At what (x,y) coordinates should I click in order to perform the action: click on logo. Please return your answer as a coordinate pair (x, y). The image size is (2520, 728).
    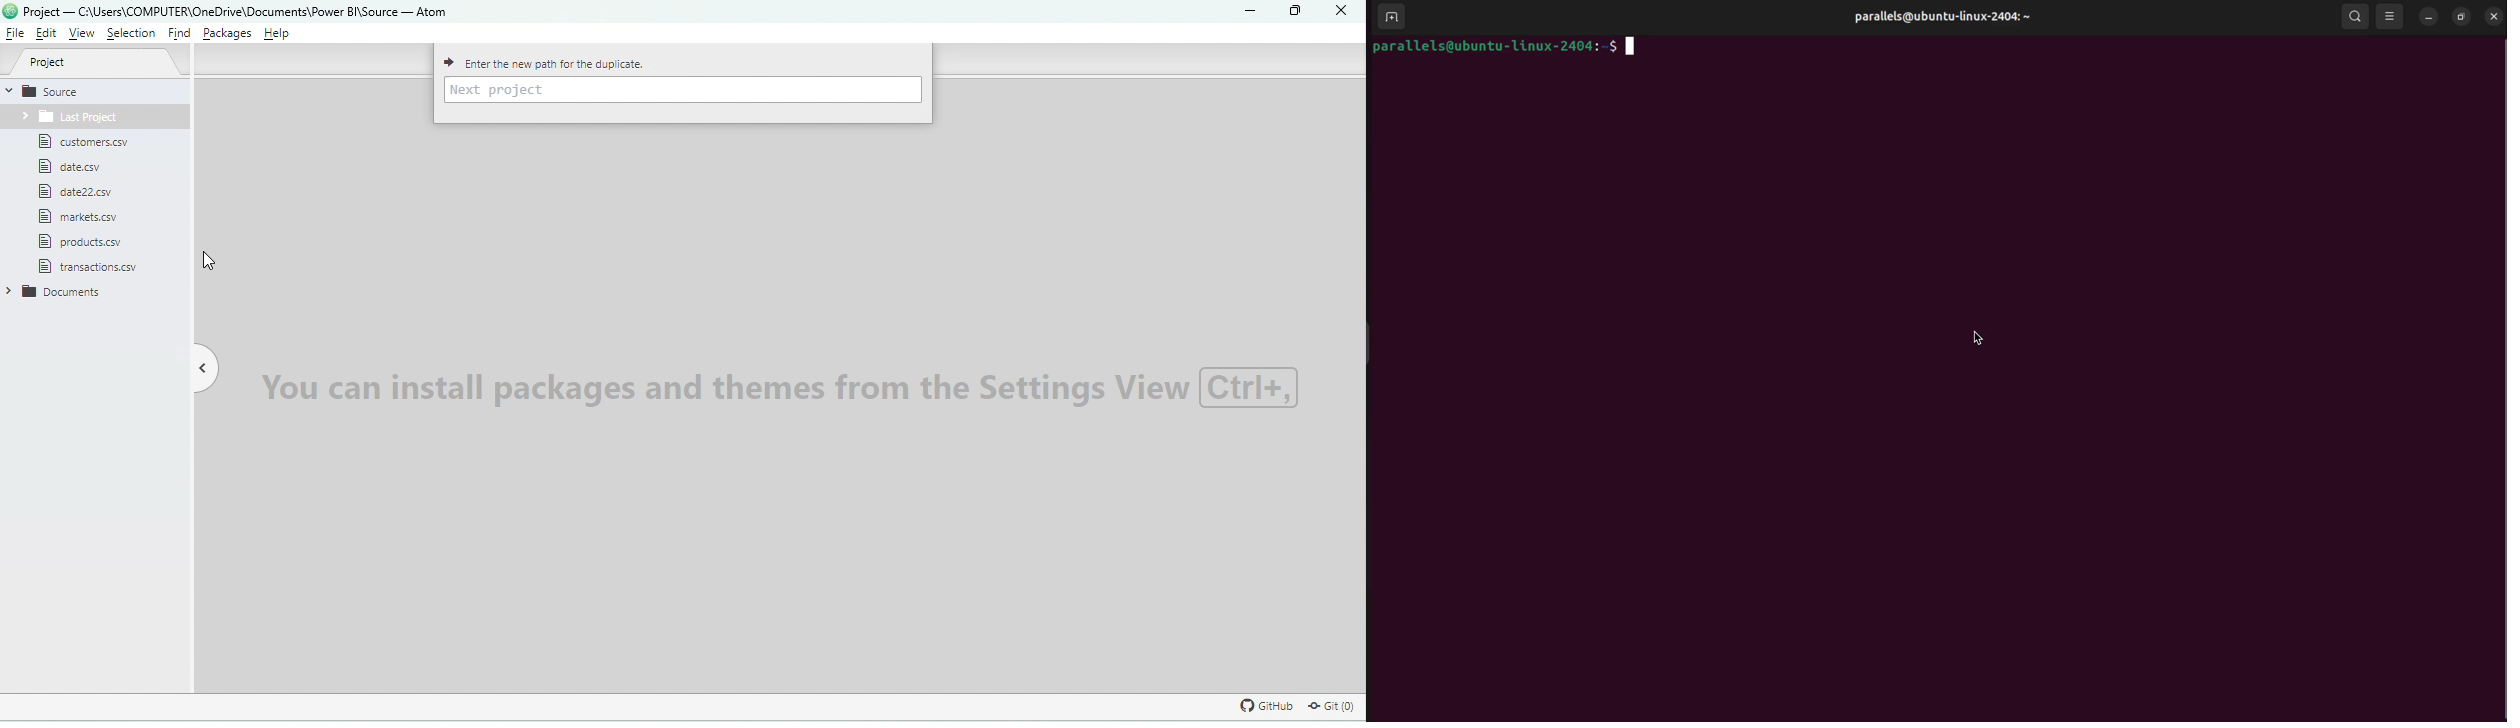
    Looking at the image, I should click on (11, 13).